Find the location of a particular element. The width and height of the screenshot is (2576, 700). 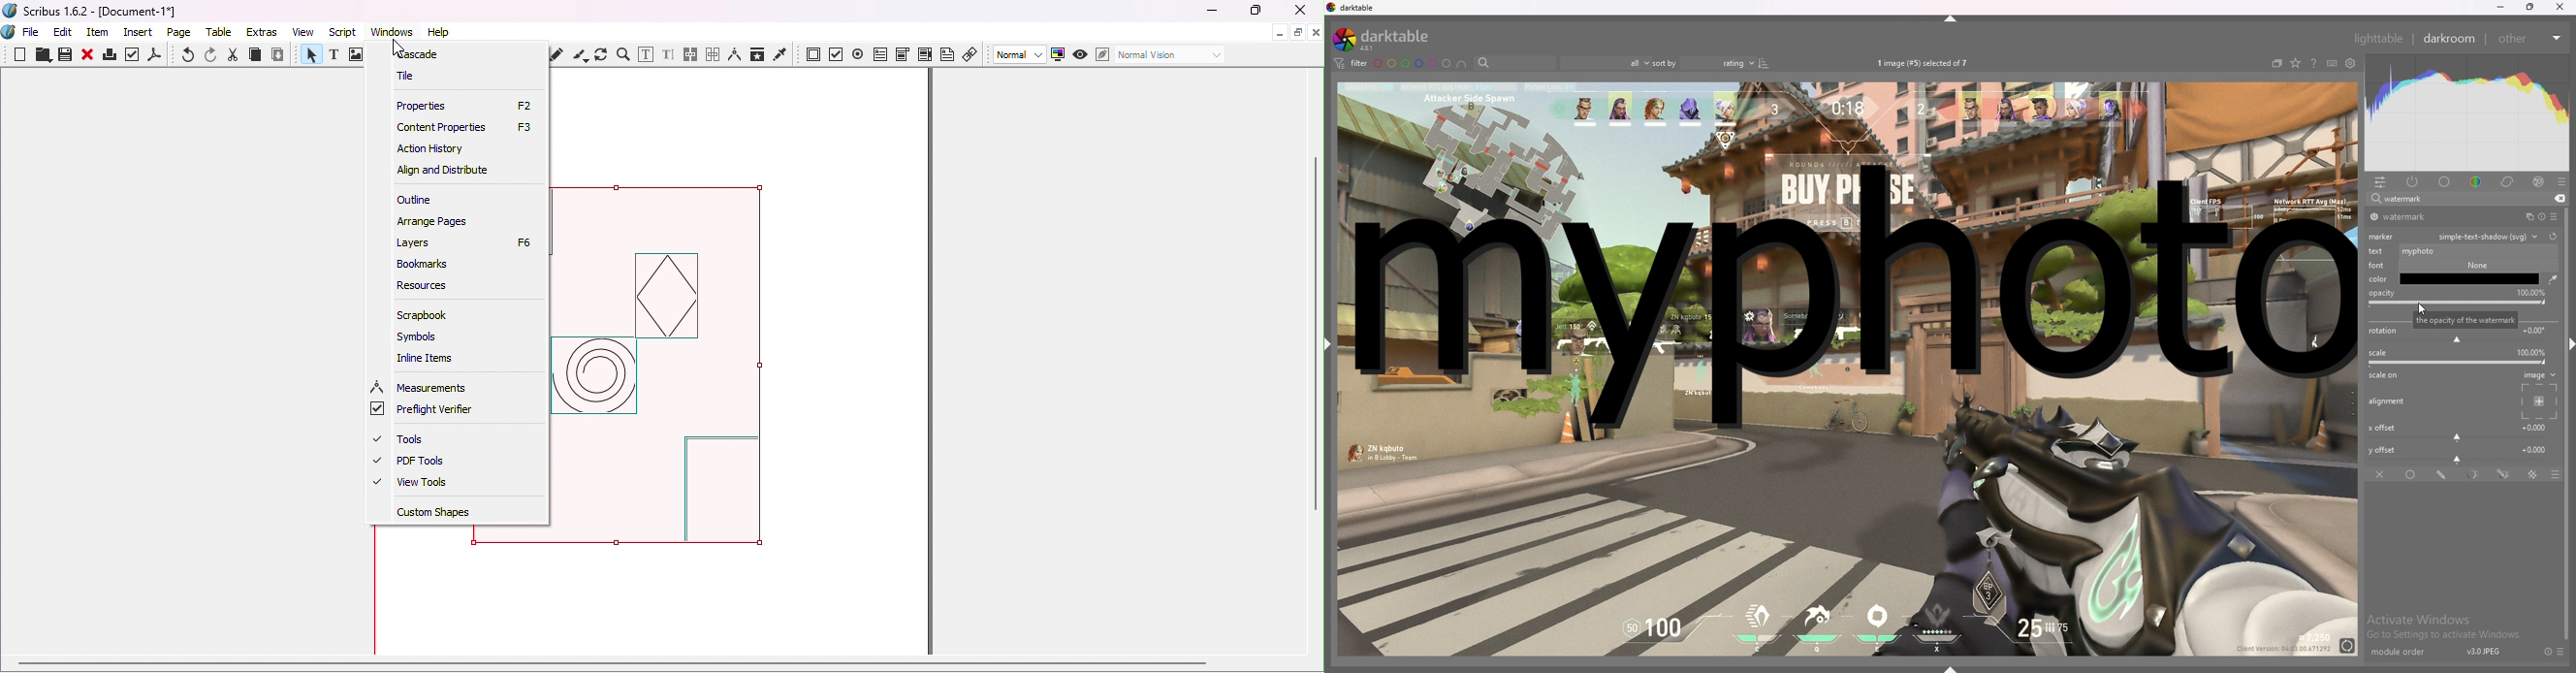

remove is located at coordinates (2558, 199).